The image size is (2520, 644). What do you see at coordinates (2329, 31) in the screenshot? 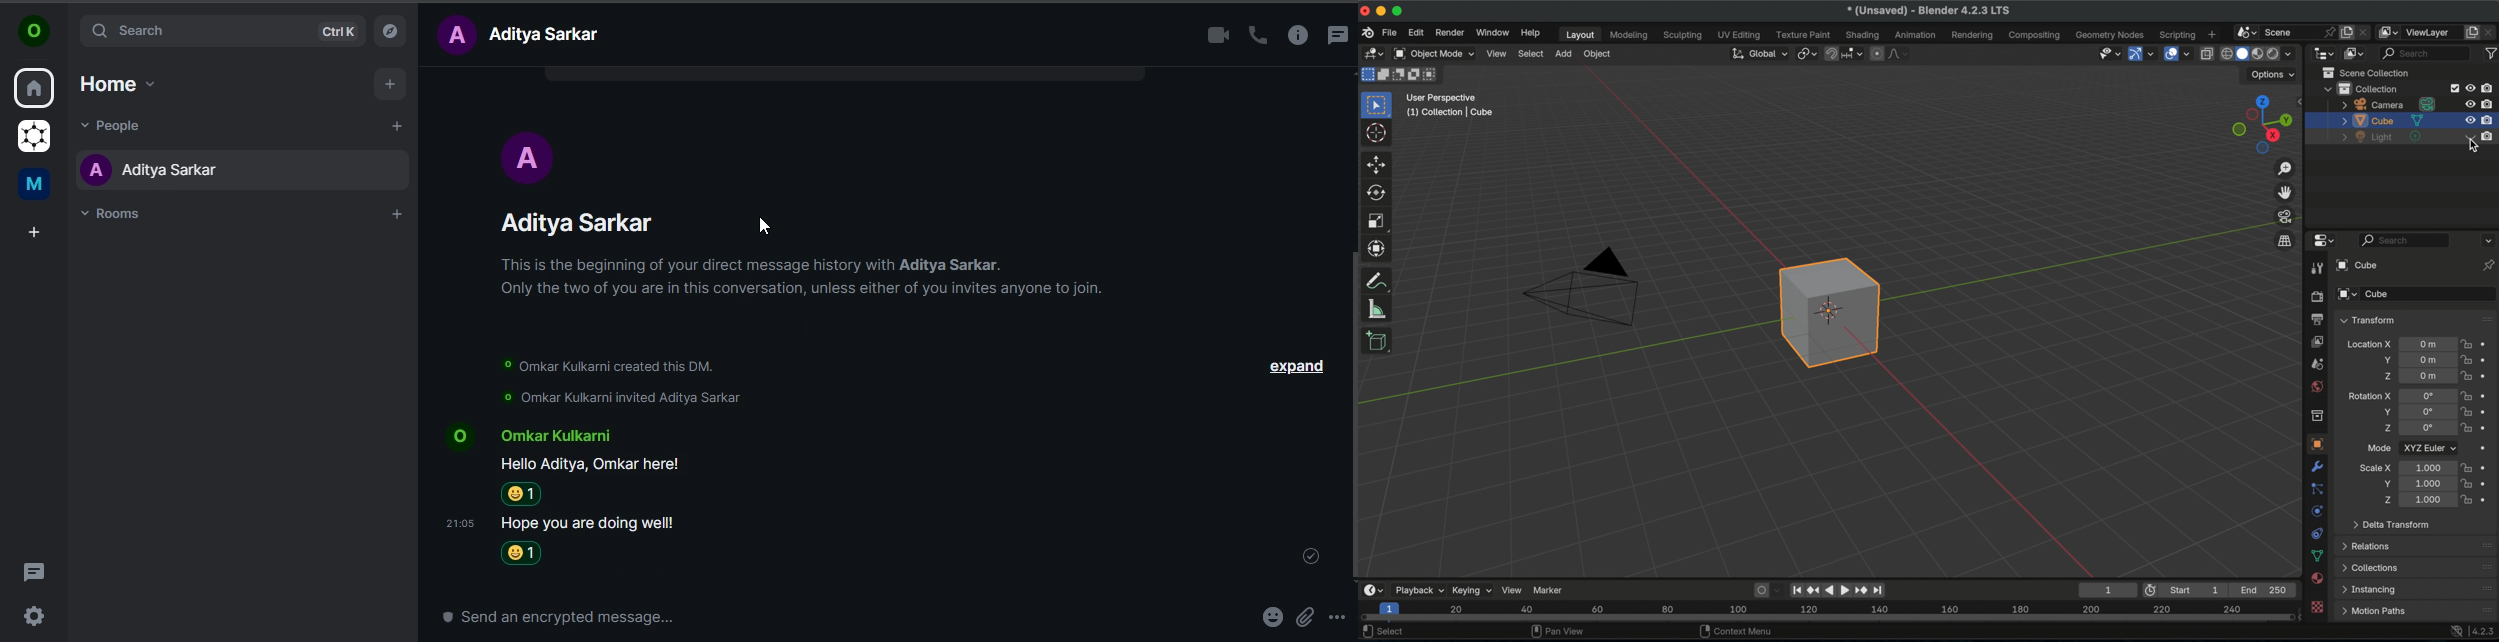
I see `pin scene to workspace` at bounding box center [2329, 31].